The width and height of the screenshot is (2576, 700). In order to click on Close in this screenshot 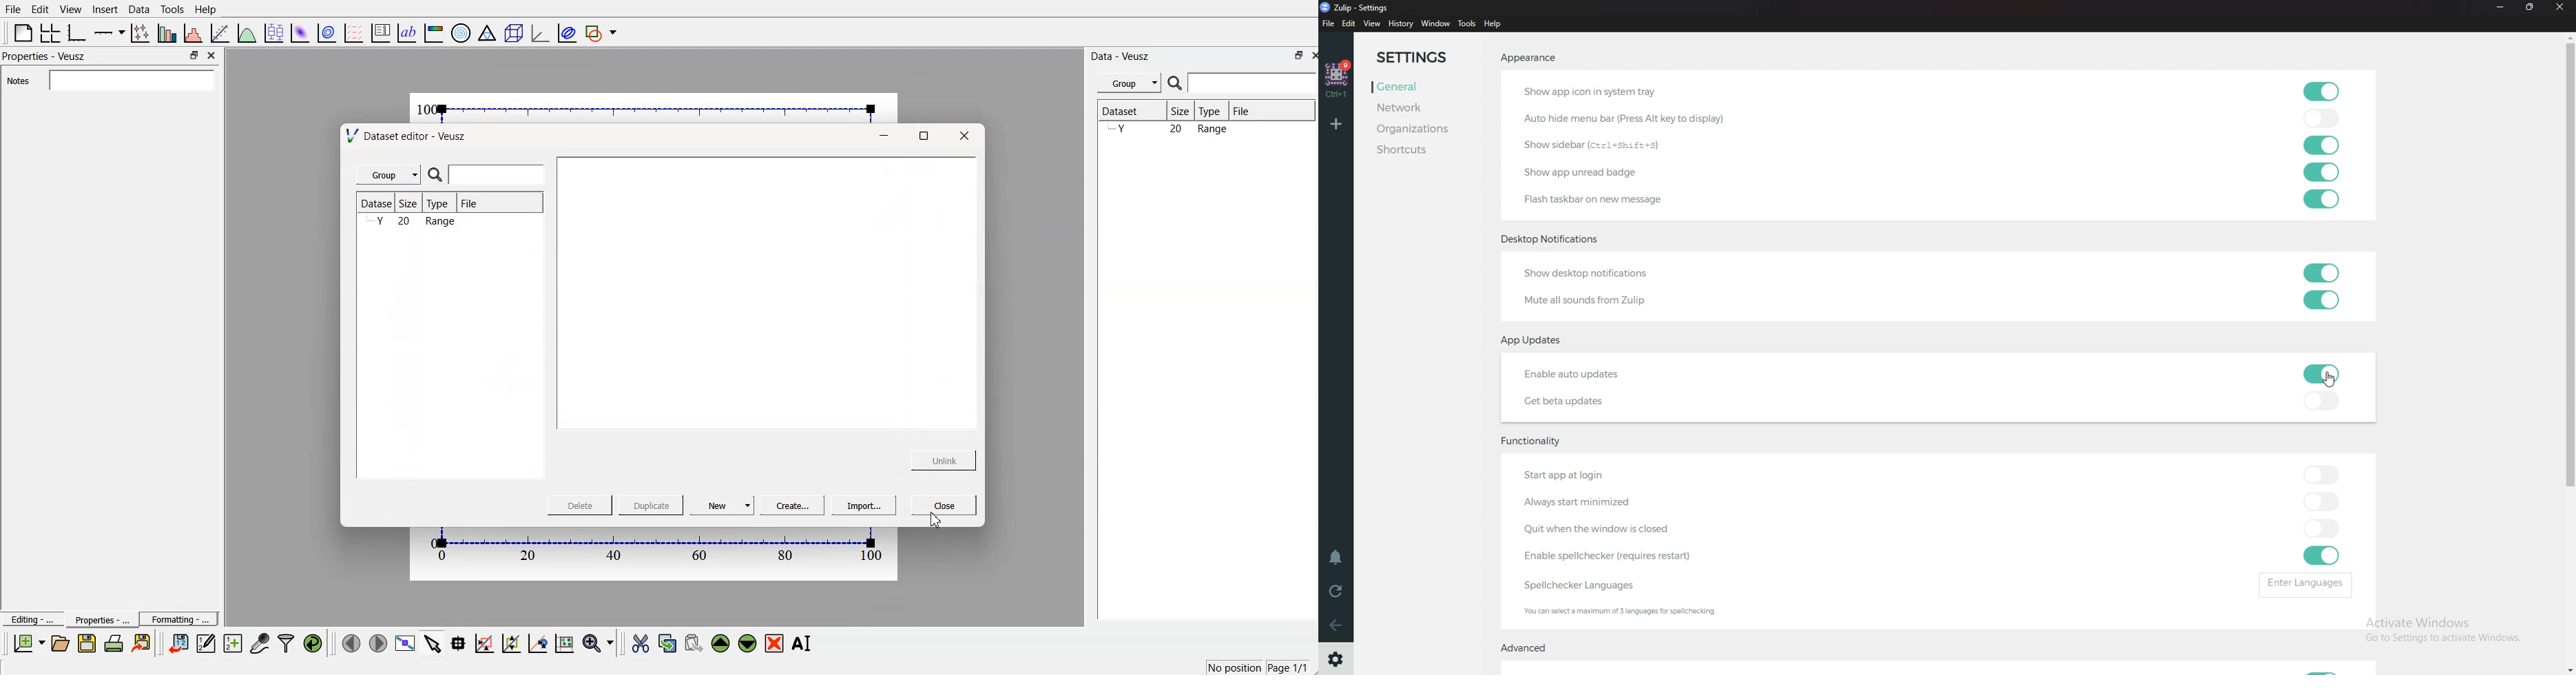, I will do `click(2563, 10)`.